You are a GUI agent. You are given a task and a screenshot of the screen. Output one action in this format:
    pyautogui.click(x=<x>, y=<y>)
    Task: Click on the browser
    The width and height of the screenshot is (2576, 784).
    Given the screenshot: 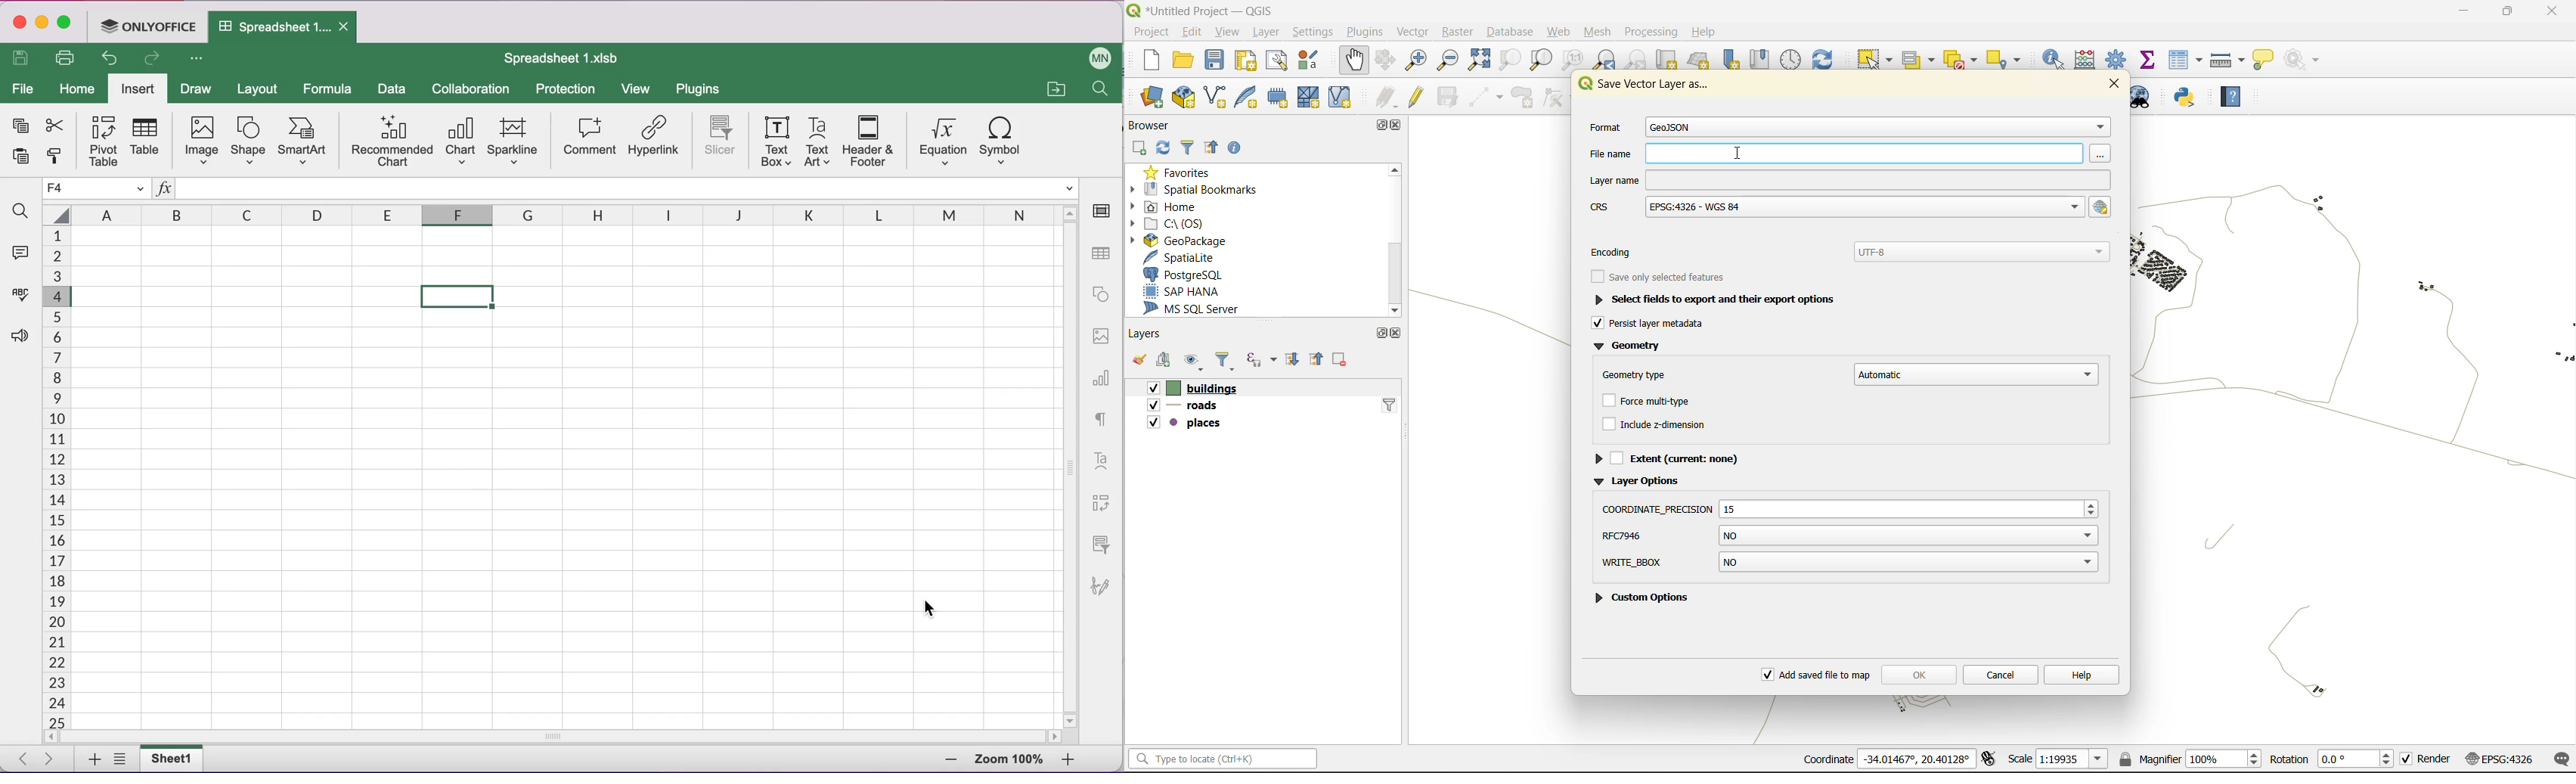 What is the action you would take?
    pyautogui.click(x=1155, y=125)
    